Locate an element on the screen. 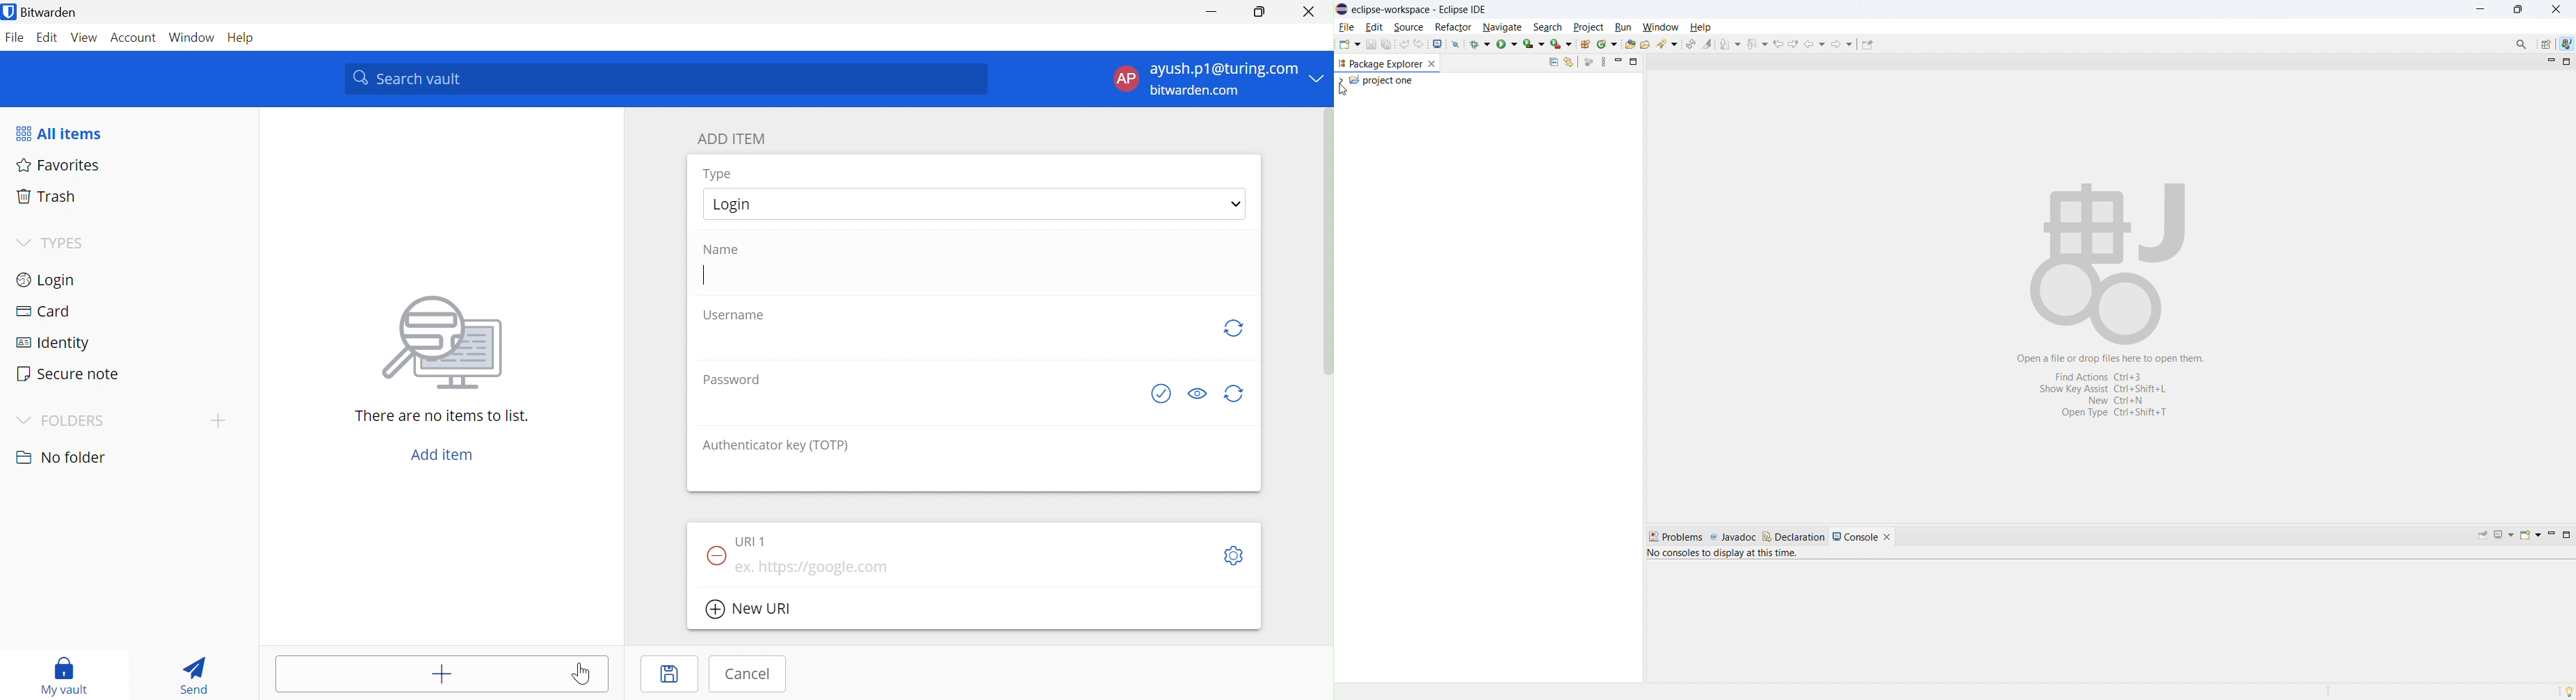  Edit is located at coordinates (49, 39).